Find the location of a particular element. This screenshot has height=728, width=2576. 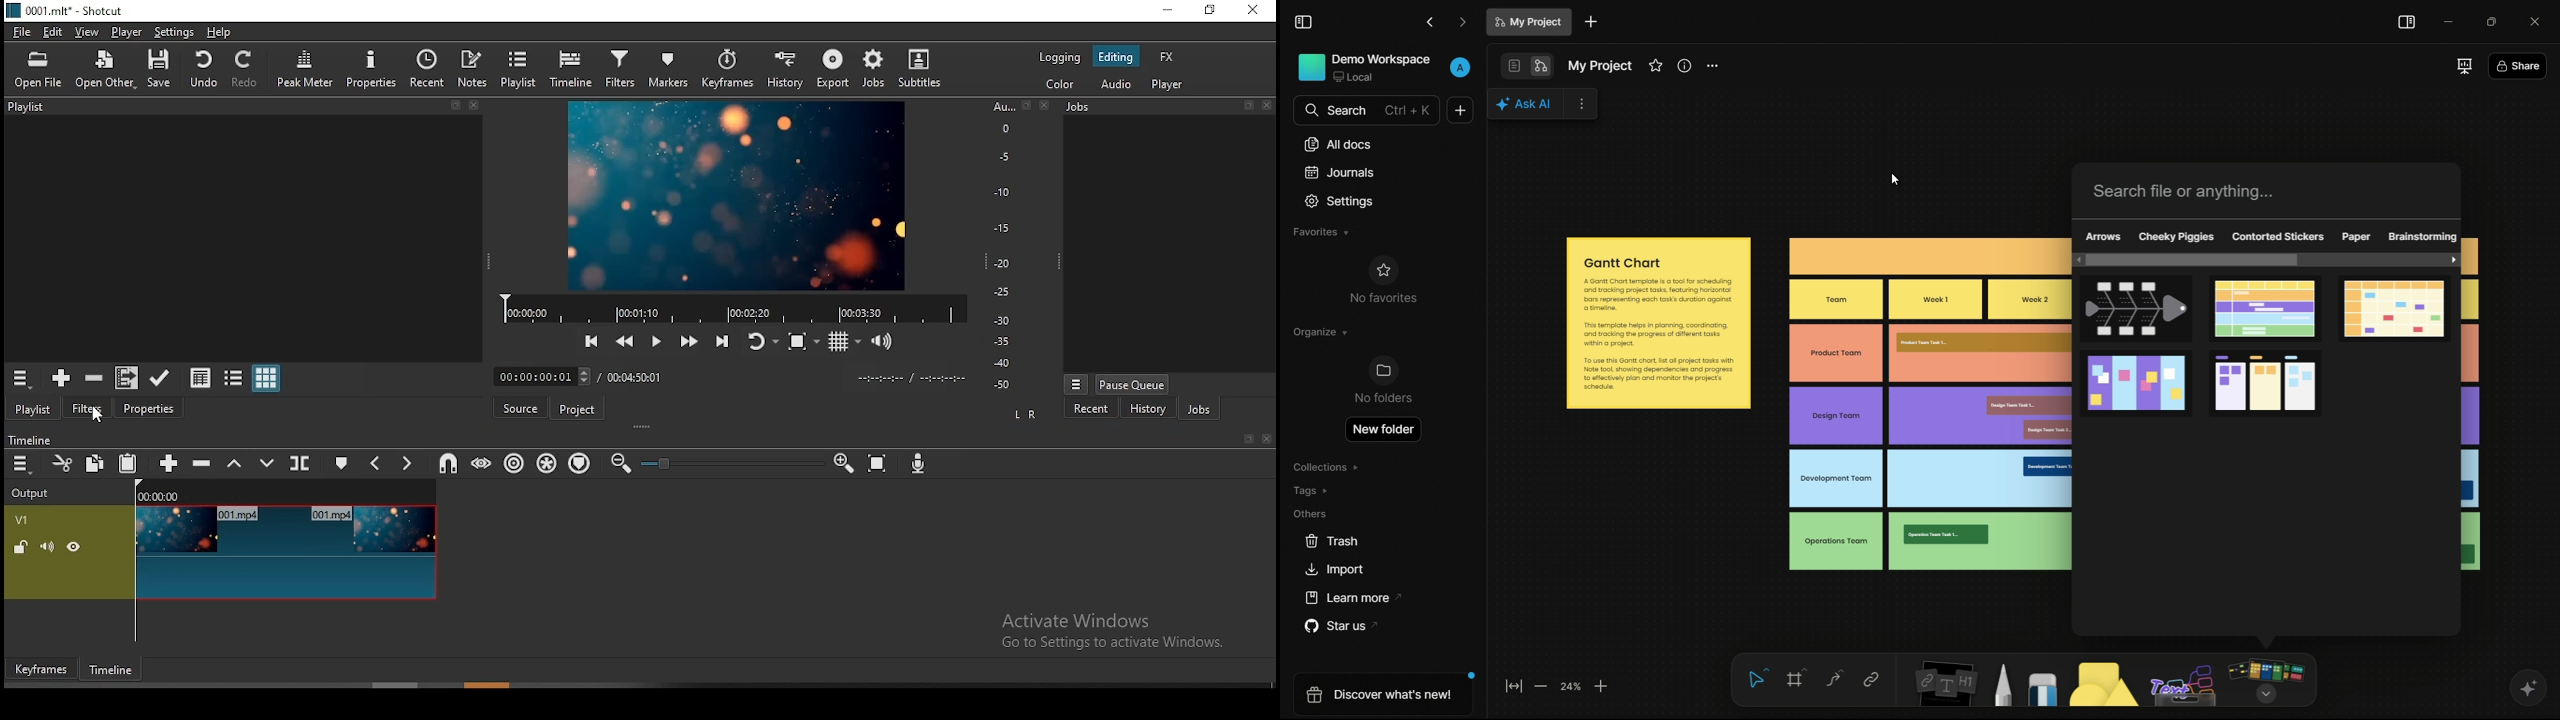

ripple delete is located at coordinates (200, 464).